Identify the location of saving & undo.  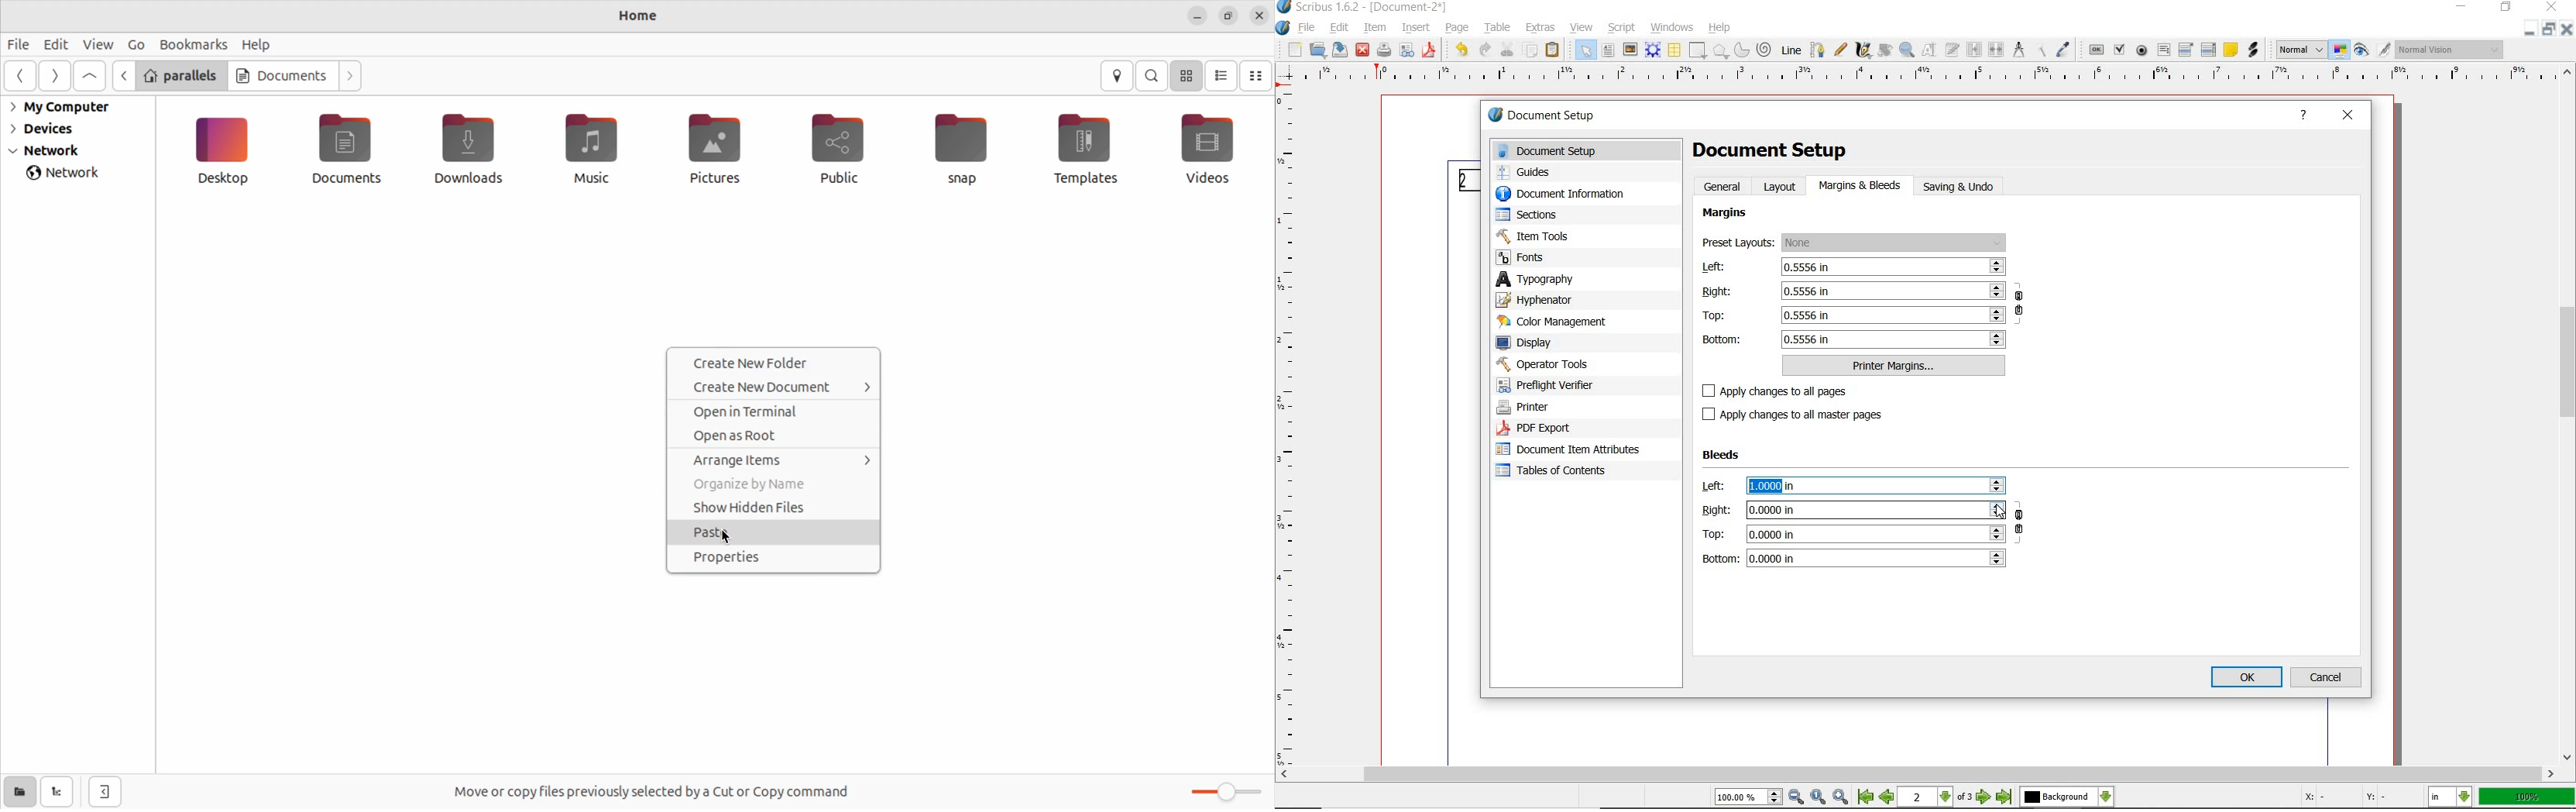
(1967, 188).